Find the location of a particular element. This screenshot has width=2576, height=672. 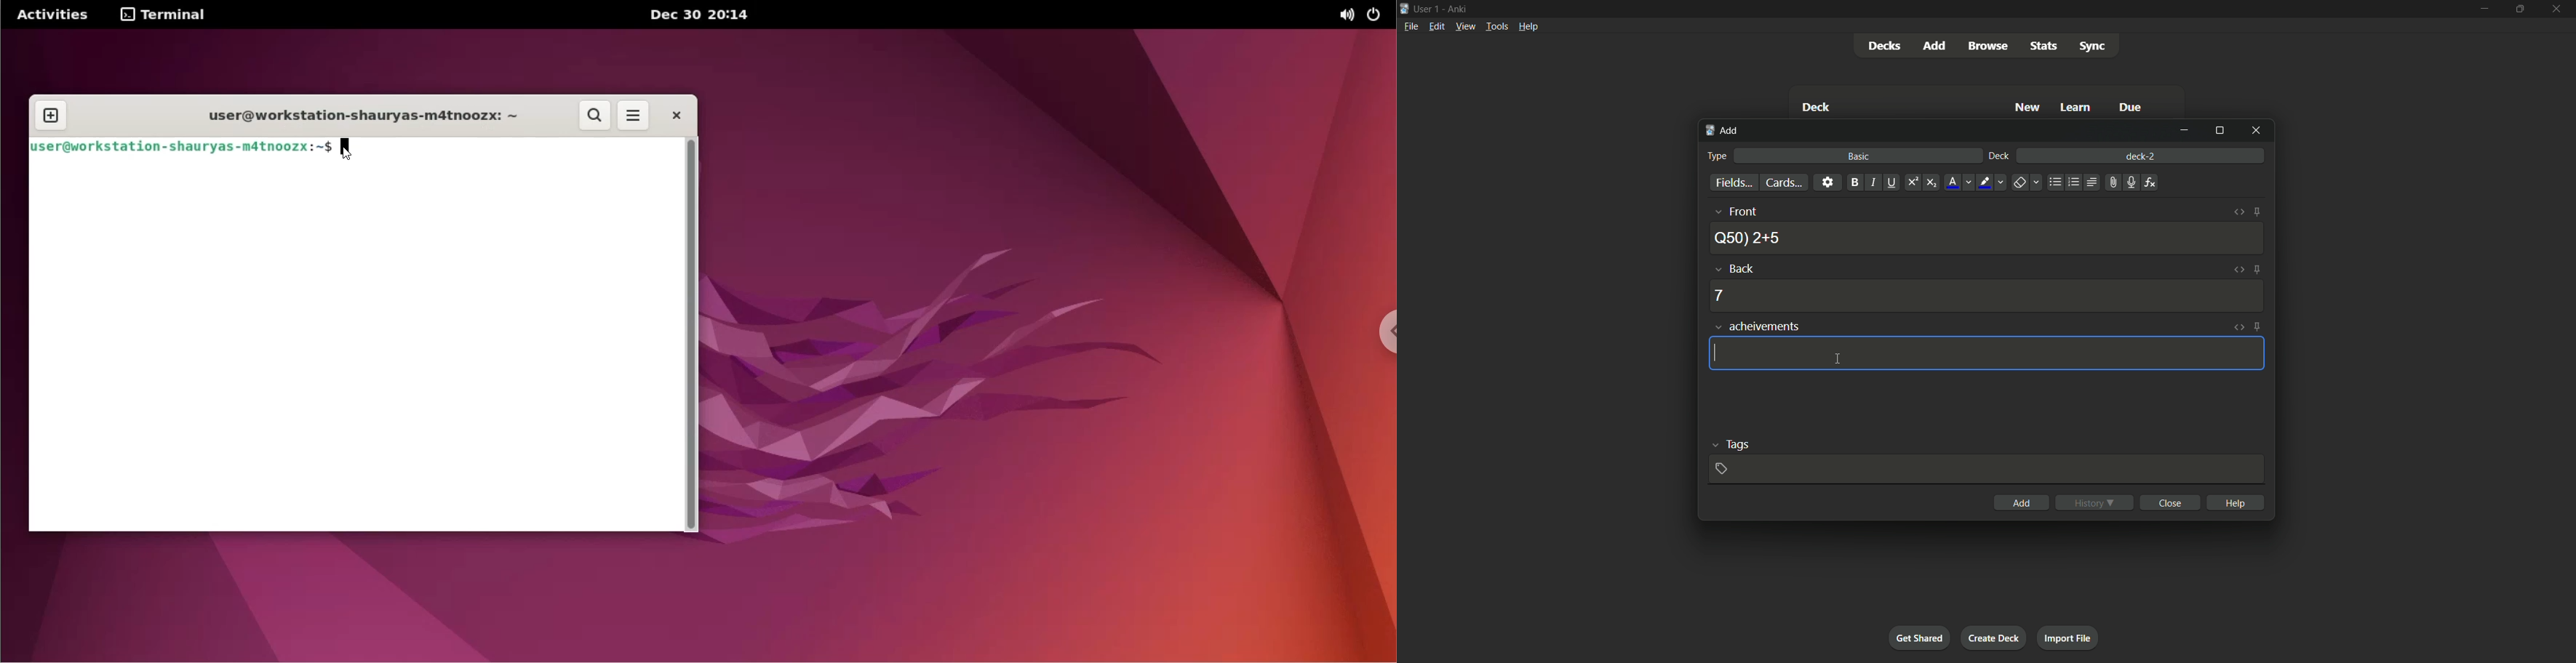

view menu is located at coordinates (1466, 26).